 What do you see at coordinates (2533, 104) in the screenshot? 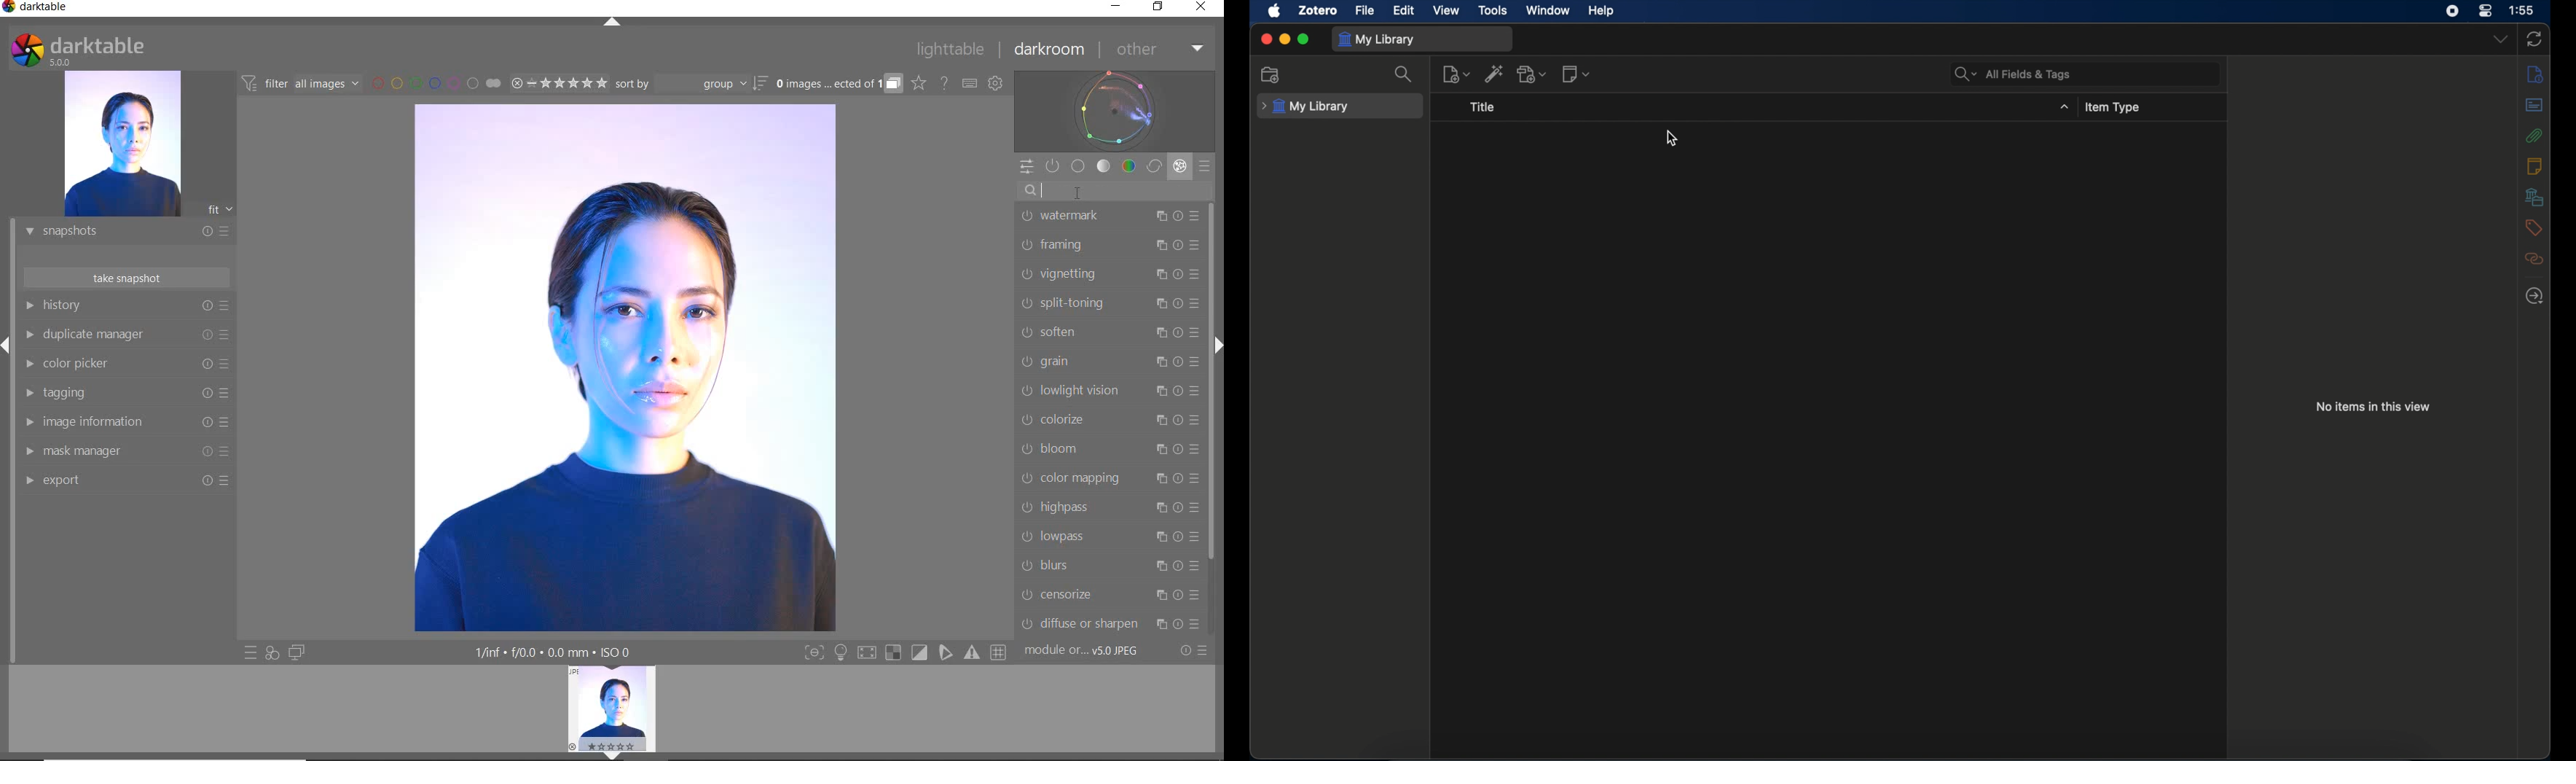
I see `abstracts` at bounding box center [2533, 104].